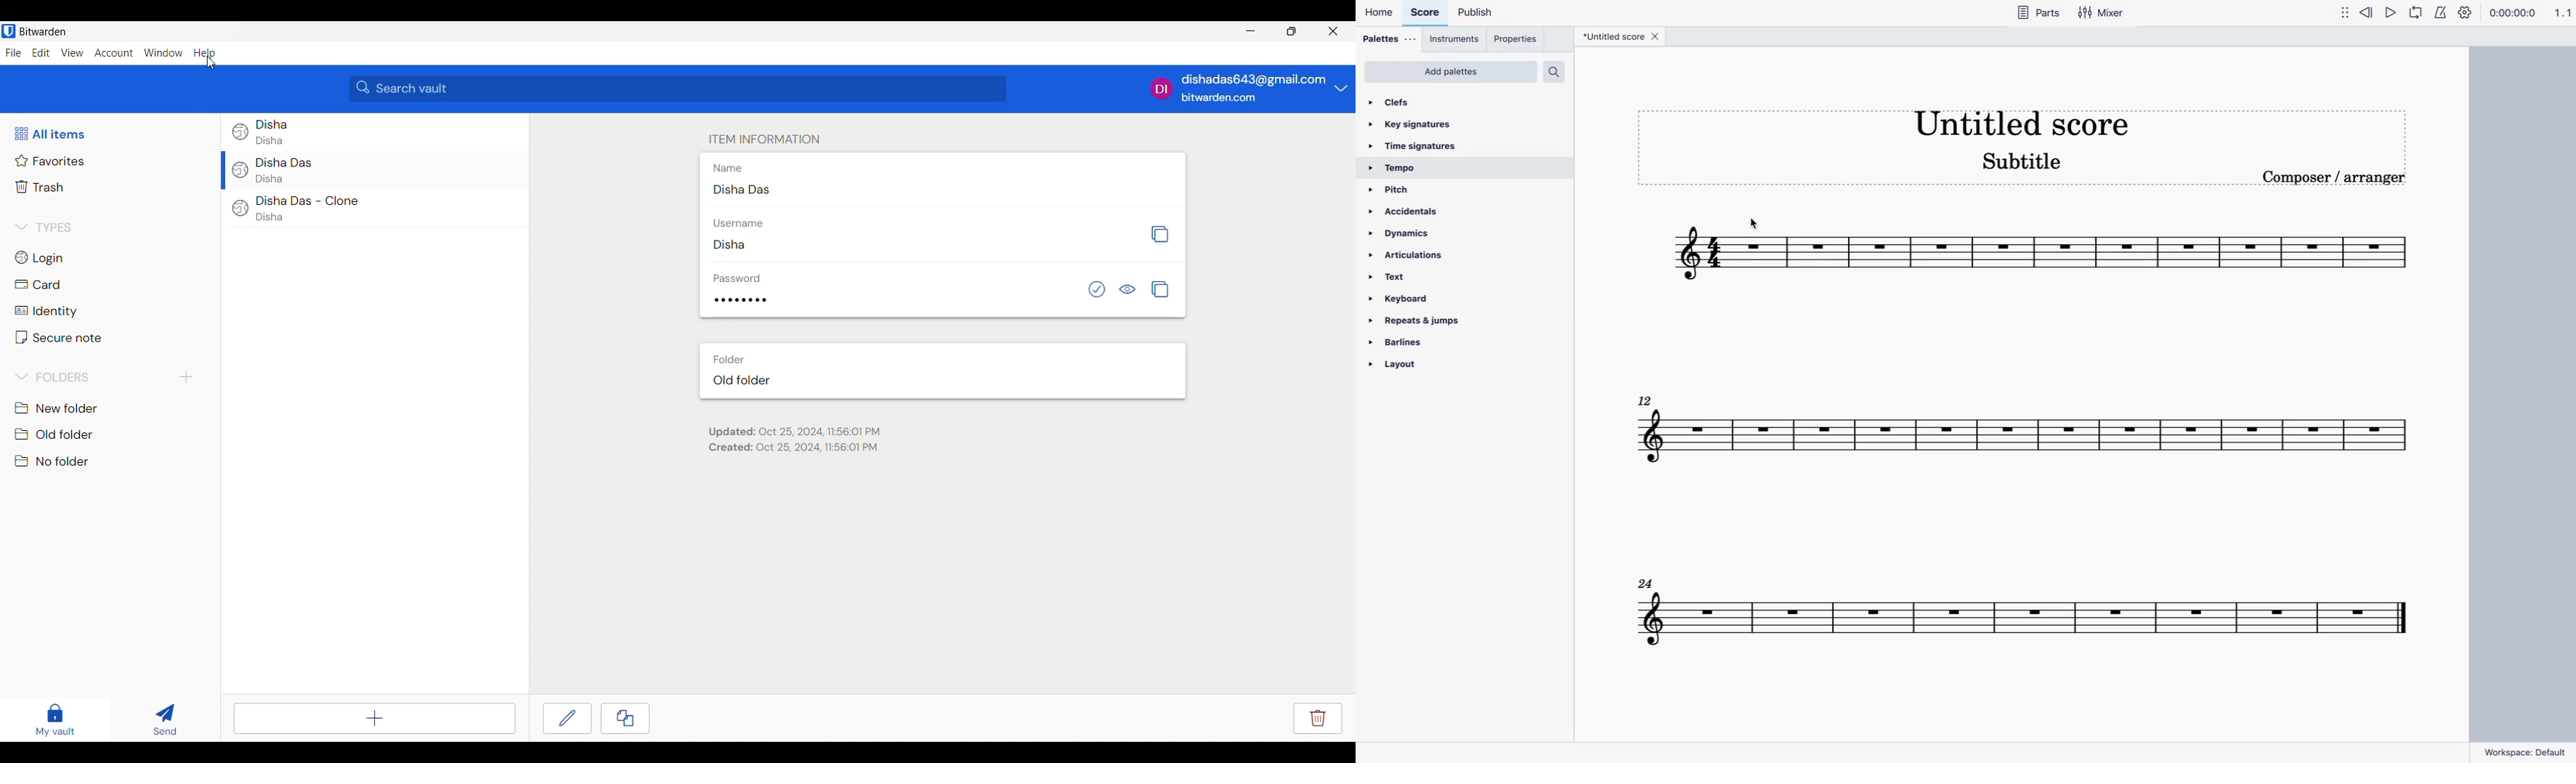 This screenshot has width=2576, height=784. I want to click on time frame, so click(2511, 14).